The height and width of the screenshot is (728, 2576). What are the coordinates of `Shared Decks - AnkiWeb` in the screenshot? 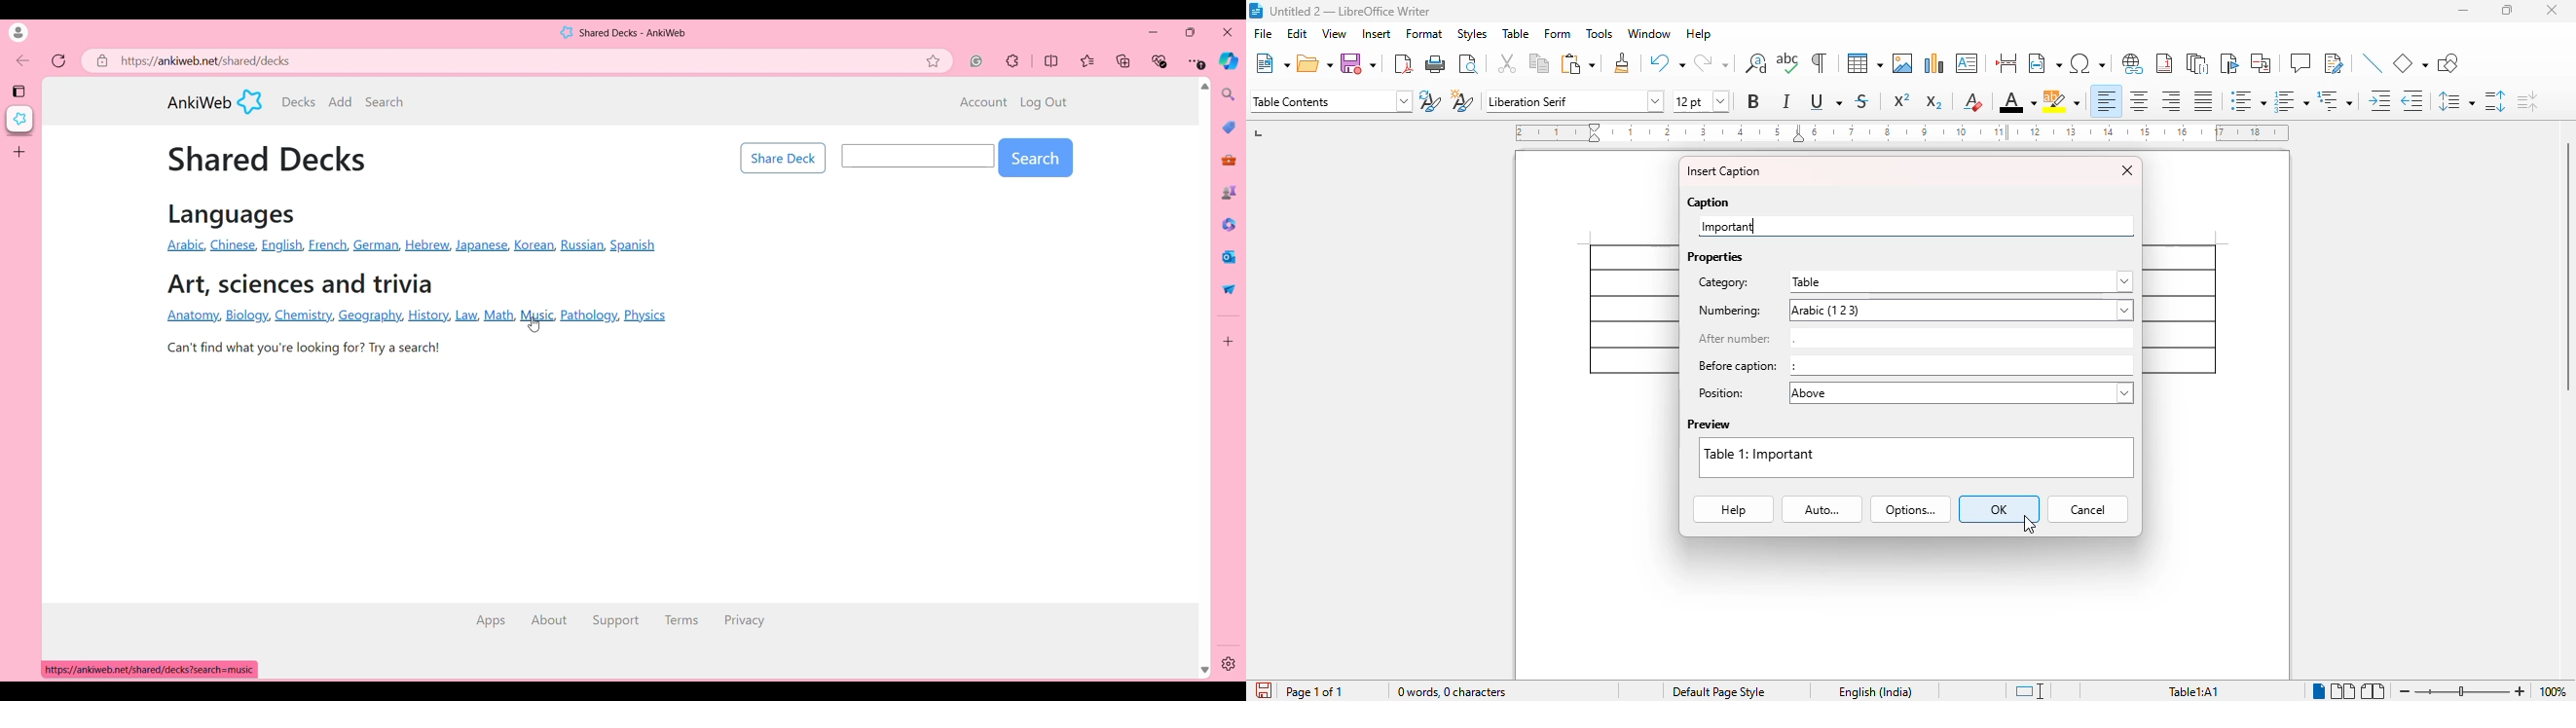 It's located at (634, 33).